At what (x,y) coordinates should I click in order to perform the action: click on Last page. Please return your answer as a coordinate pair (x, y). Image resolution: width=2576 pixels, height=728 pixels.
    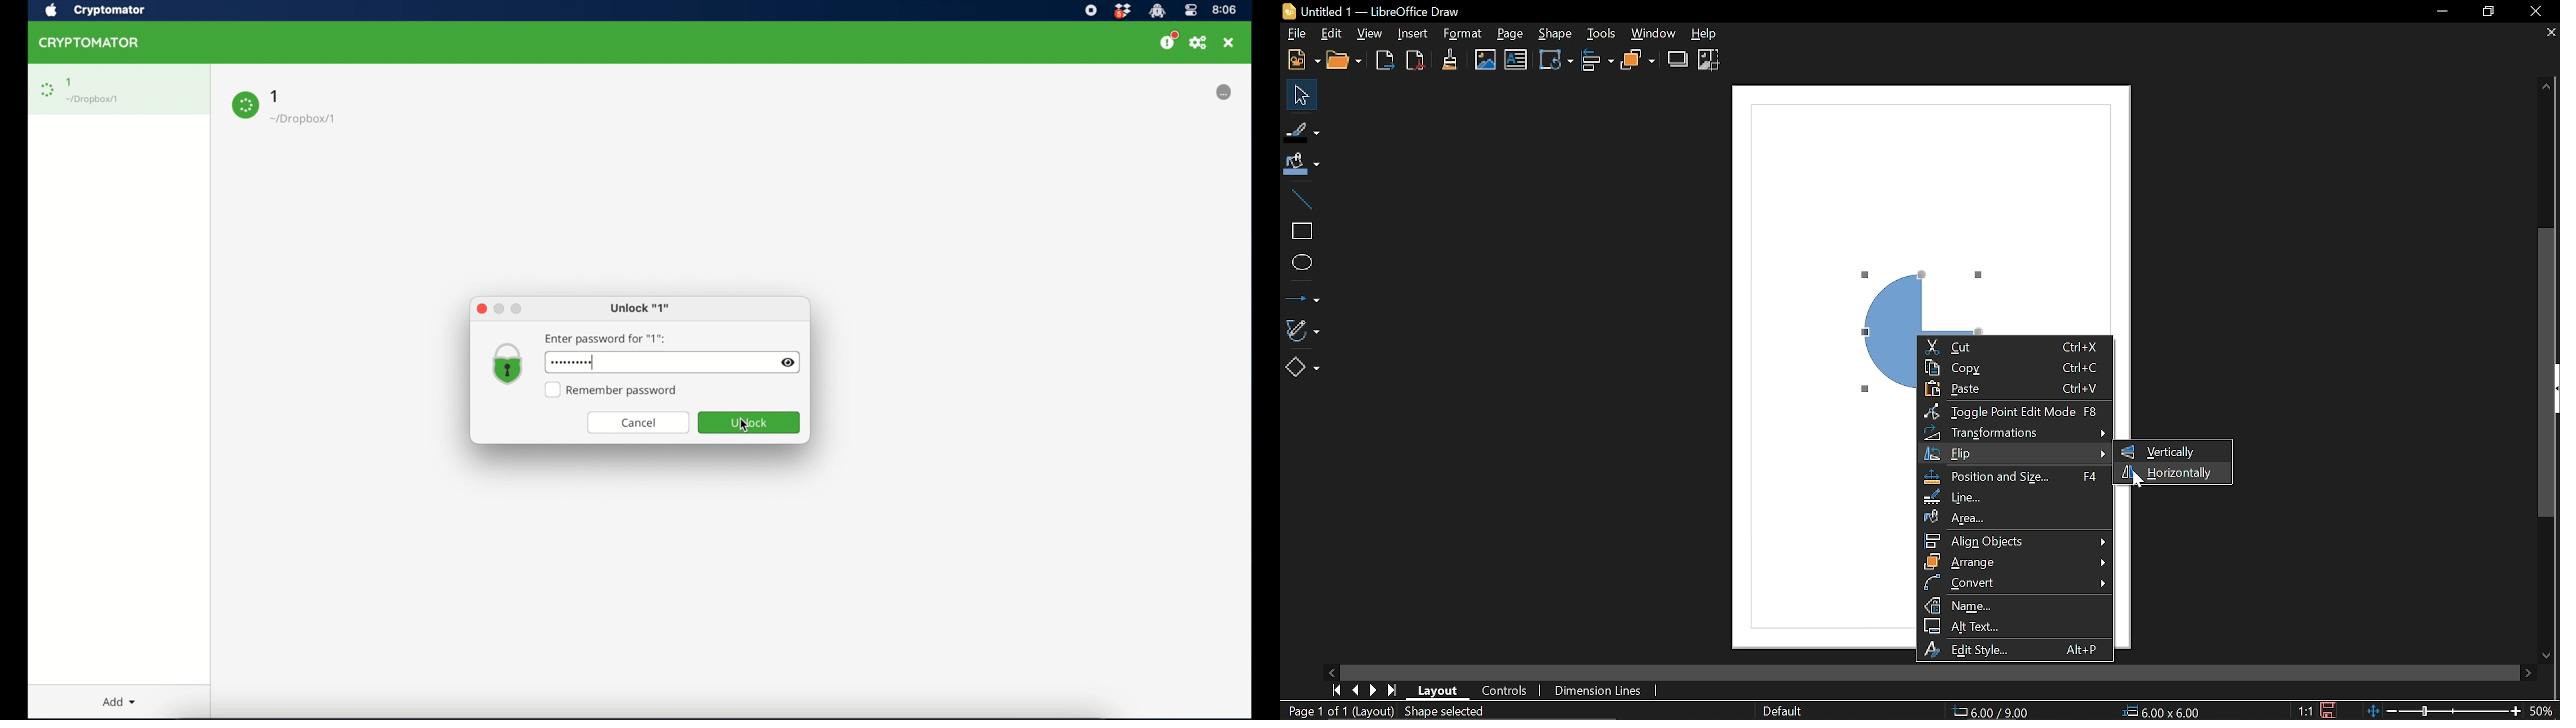
    Looking at the image, I should click on (1392, 690).